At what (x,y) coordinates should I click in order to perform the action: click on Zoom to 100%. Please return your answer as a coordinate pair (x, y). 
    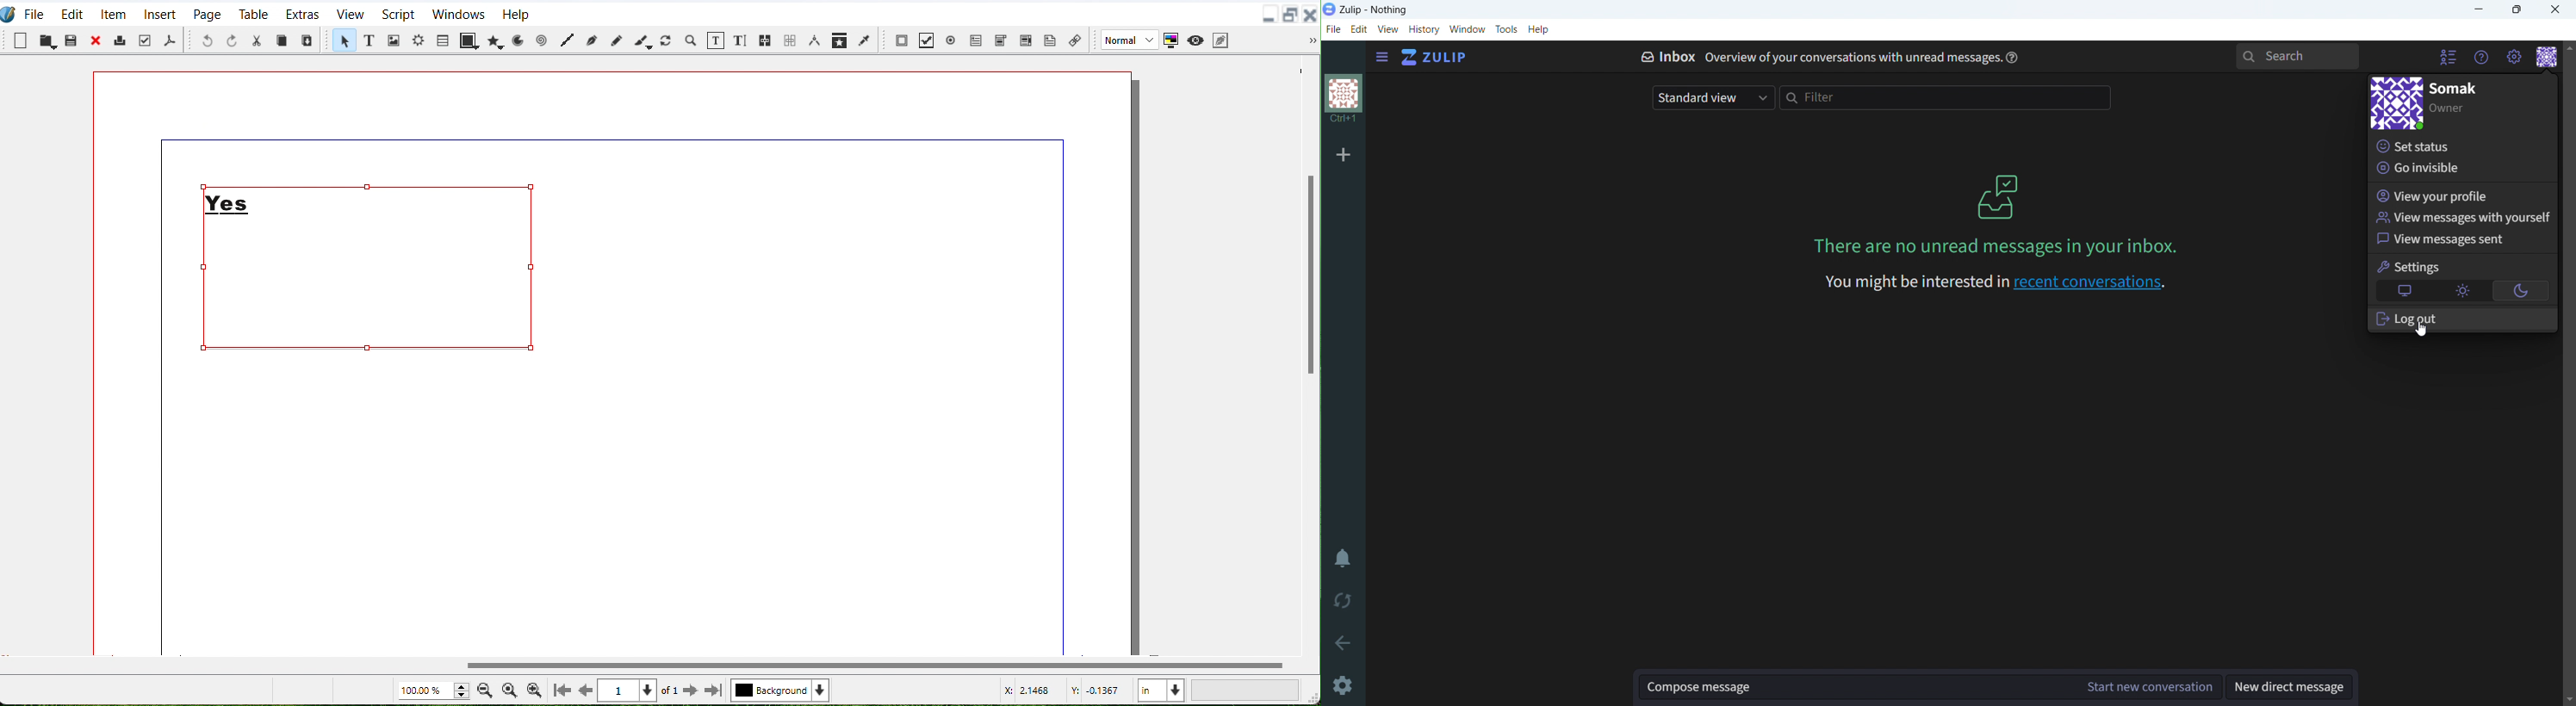
    Looking at the image, I should click on (509, 689).